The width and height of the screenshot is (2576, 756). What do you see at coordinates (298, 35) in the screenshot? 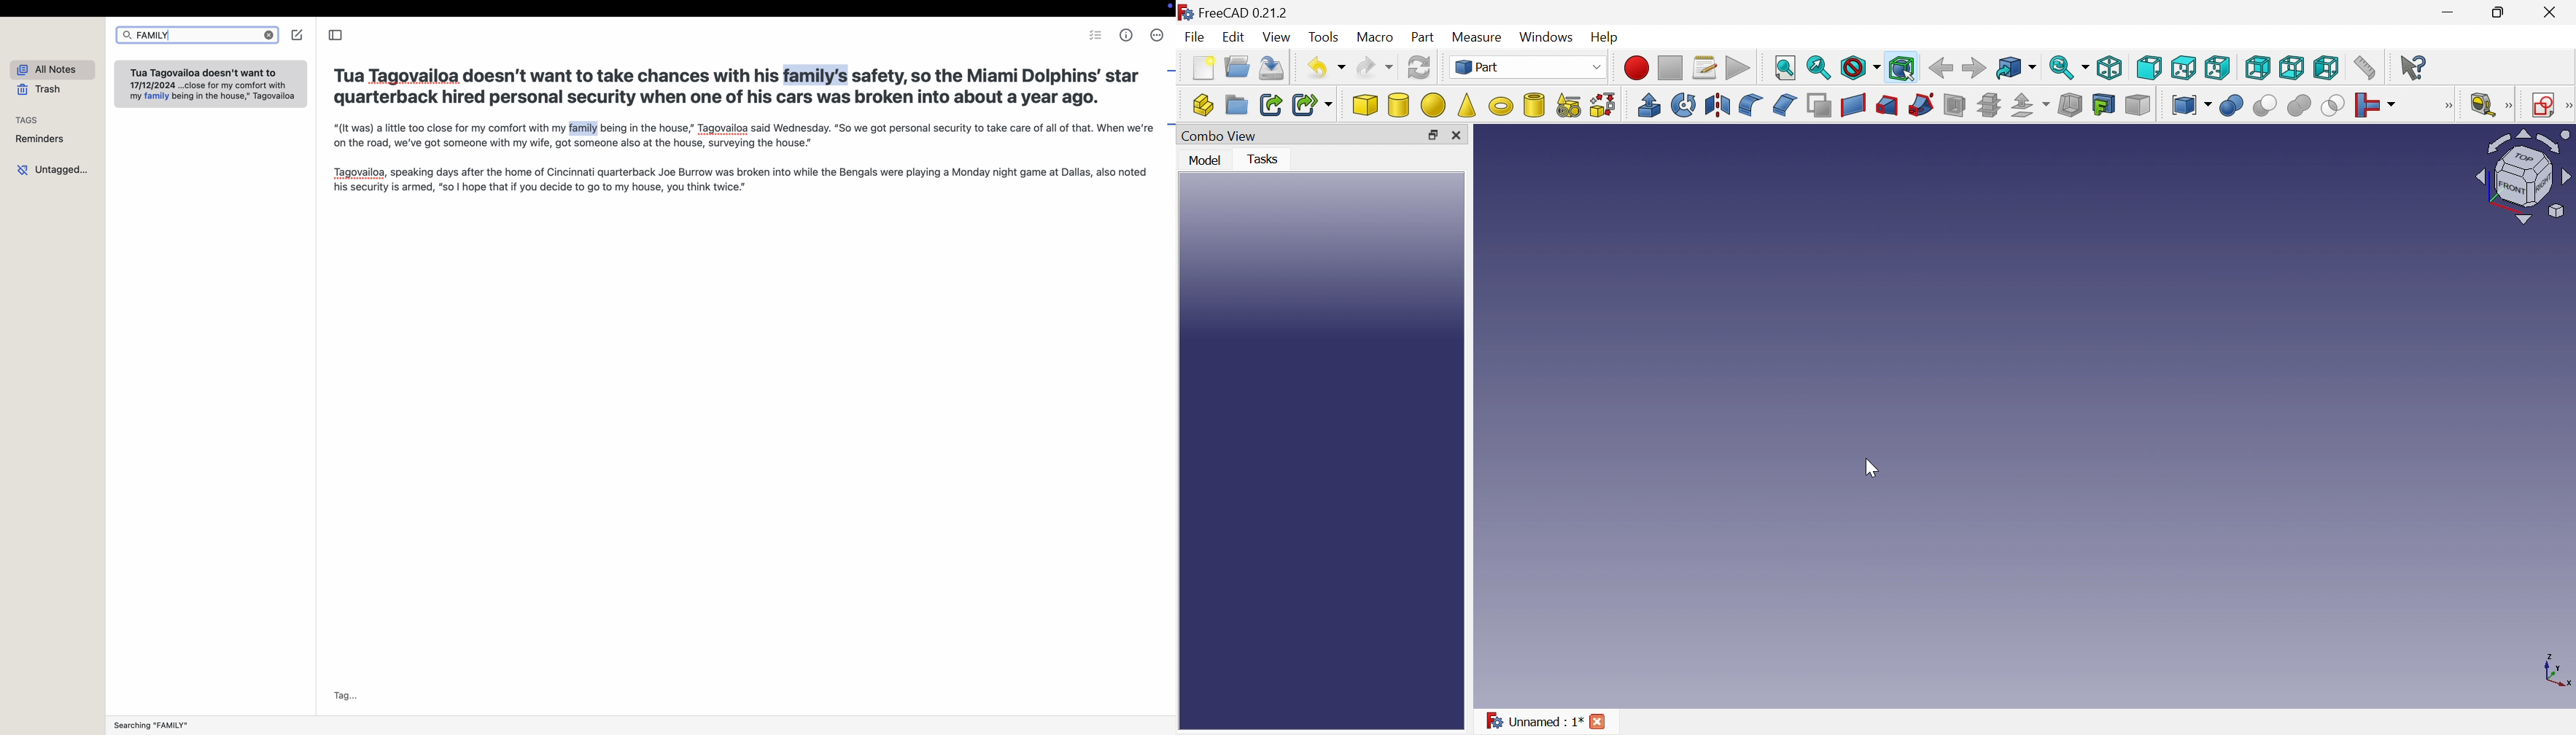
I see `create note` at bounding box center [298, 35].